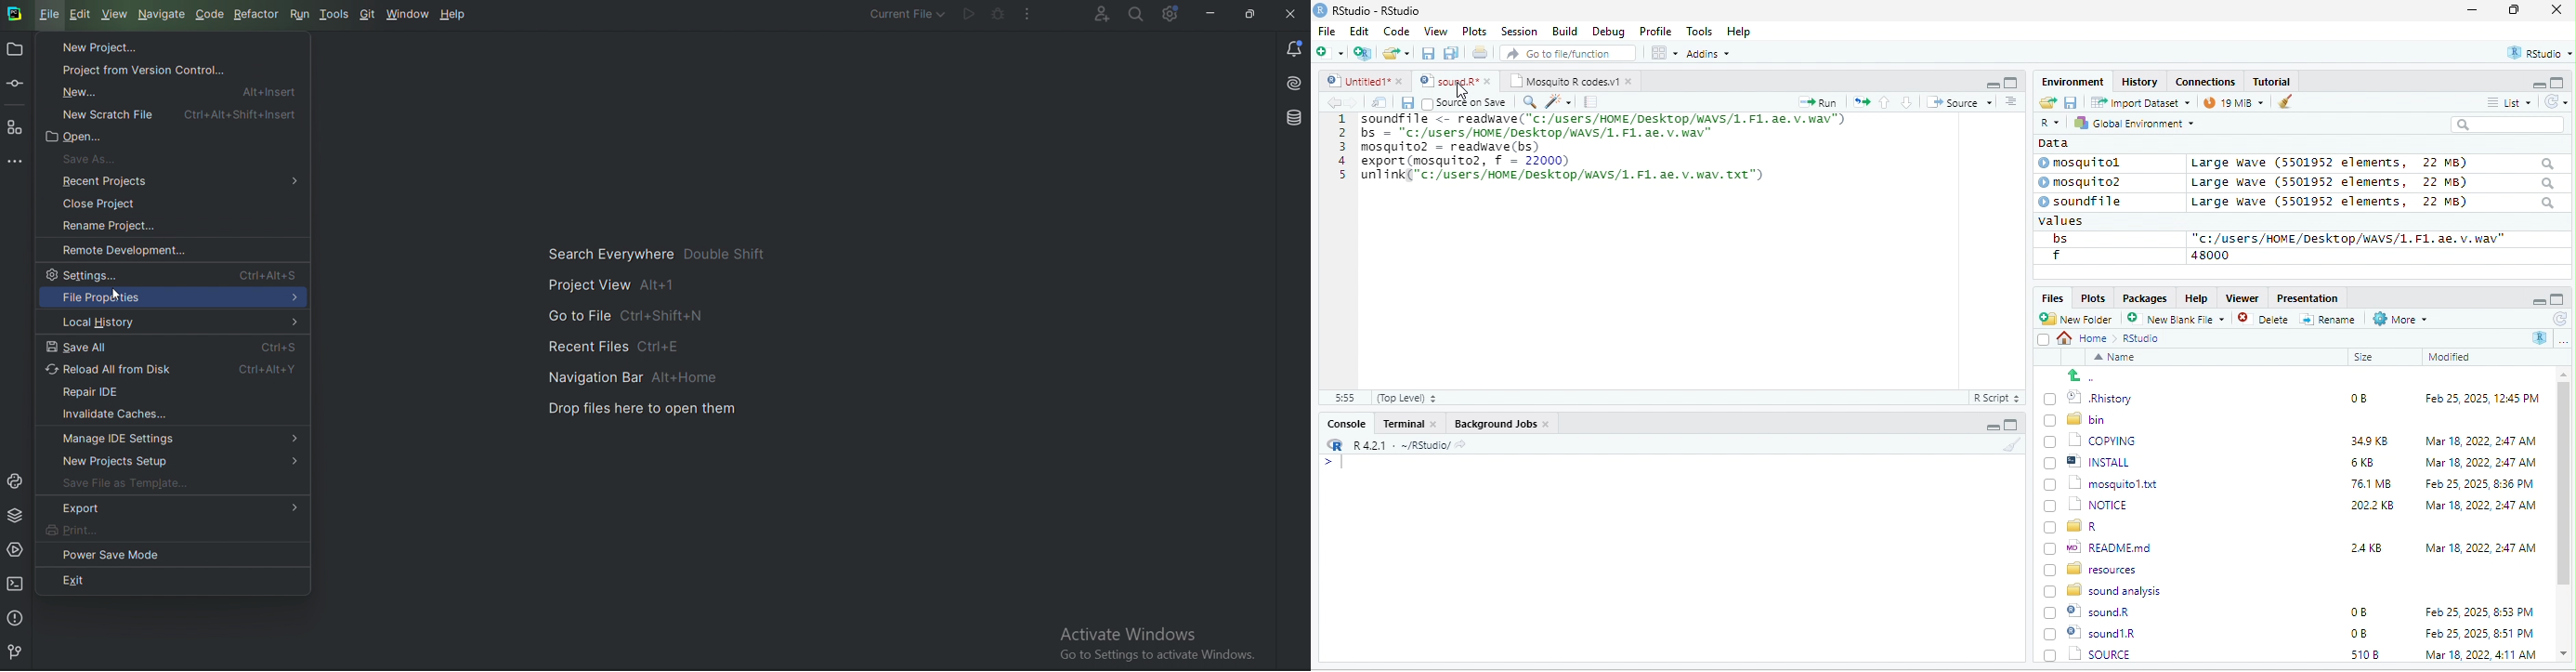 This screenshot has width=2576, height=672. Describe the element at coordinates (2088, 375) in the screenshot. I see `go back` at that location.